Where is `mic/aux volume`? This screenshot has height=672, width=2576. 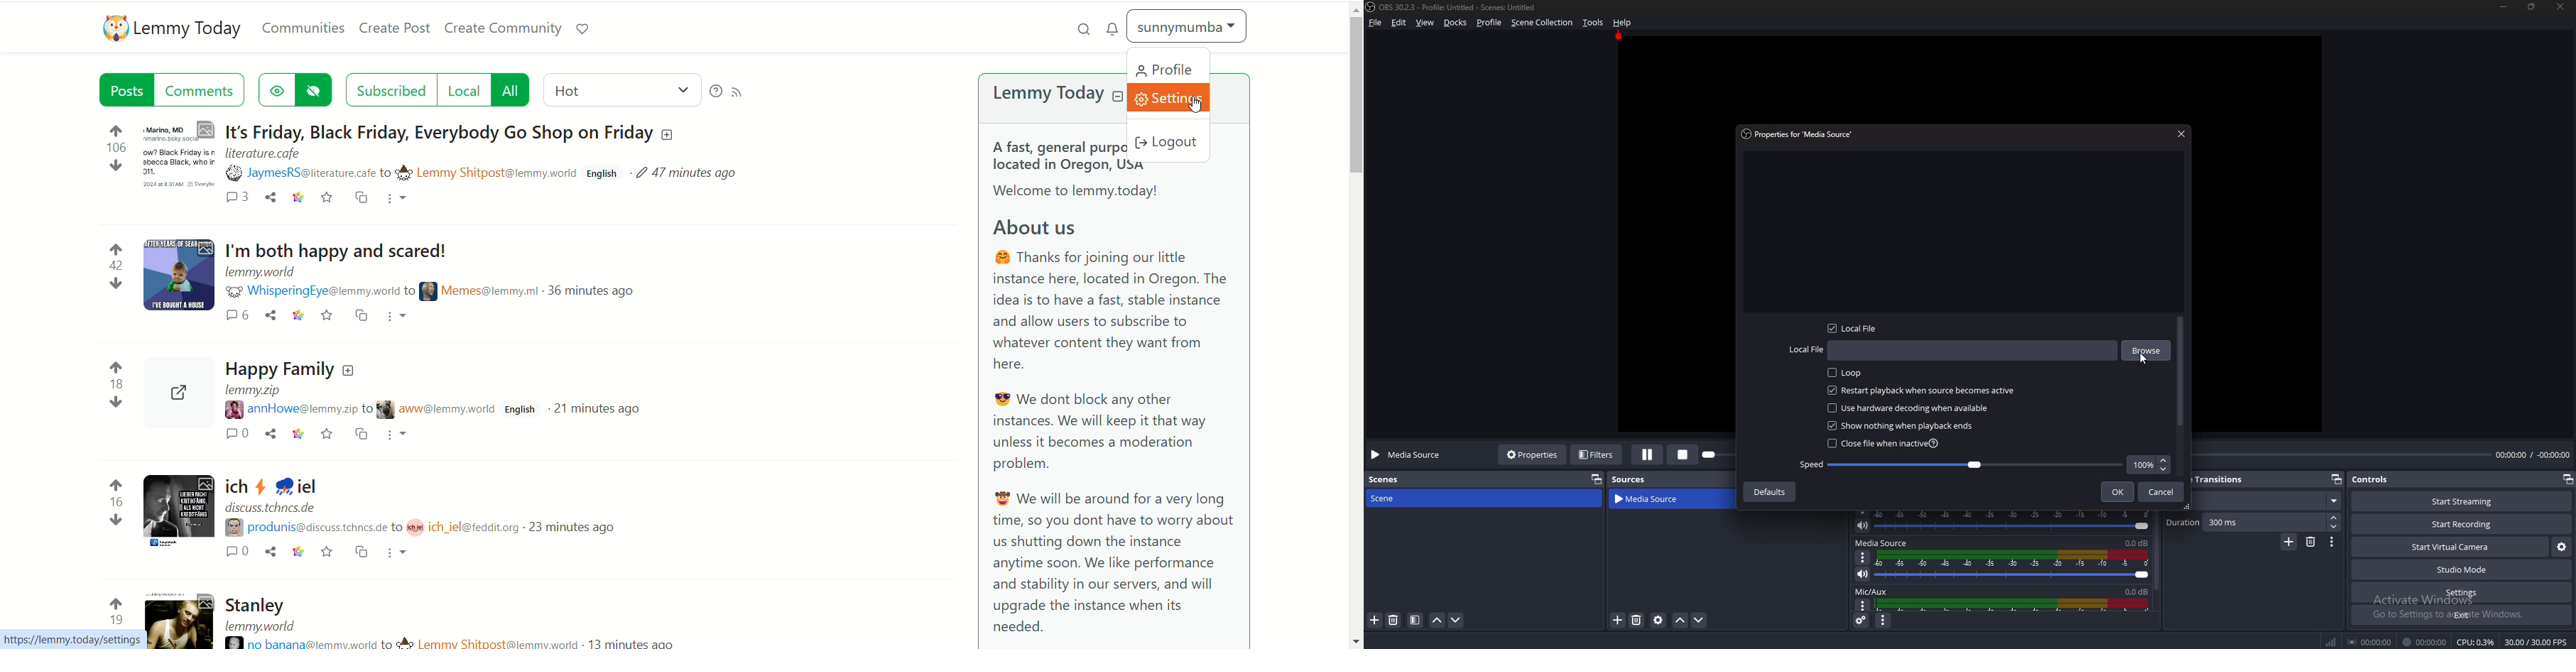
mic/aux volume is located at coordinates (2015, 604).